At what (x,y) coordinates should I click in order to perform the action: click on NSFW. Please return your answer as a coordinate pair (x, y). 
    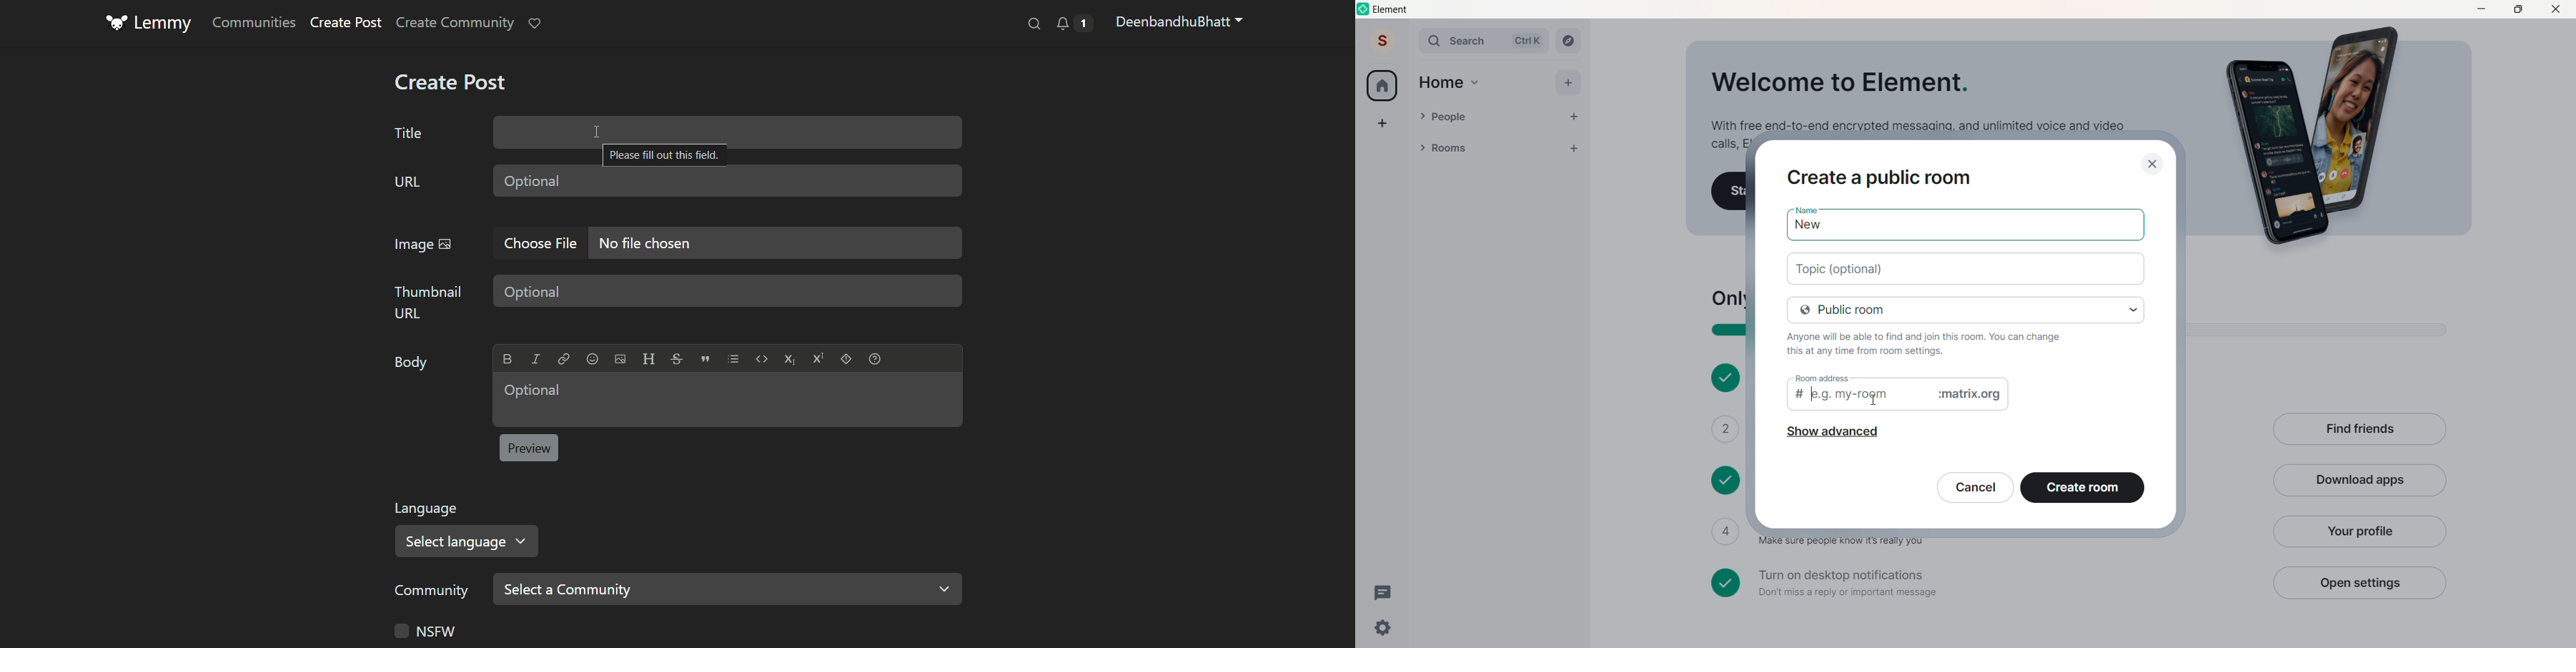
    Looking at the image, I should click on (423, 631).